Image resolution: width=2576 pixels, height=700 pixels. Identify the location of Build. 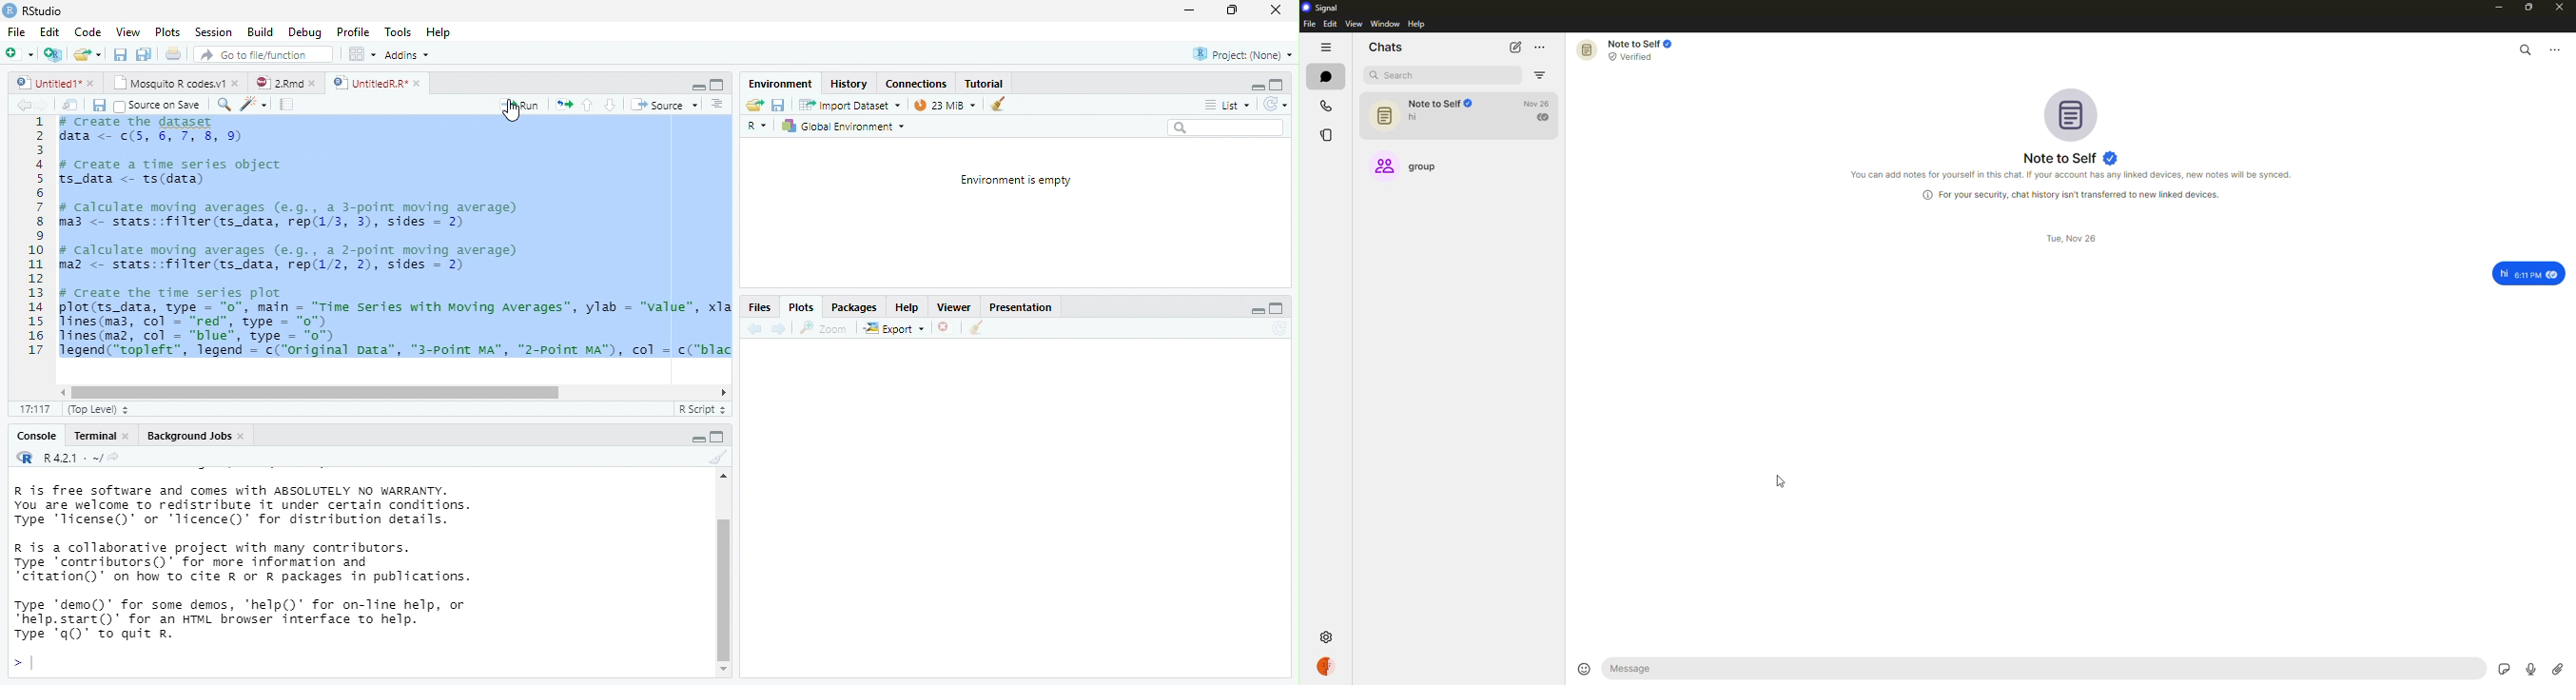
(260, 32).